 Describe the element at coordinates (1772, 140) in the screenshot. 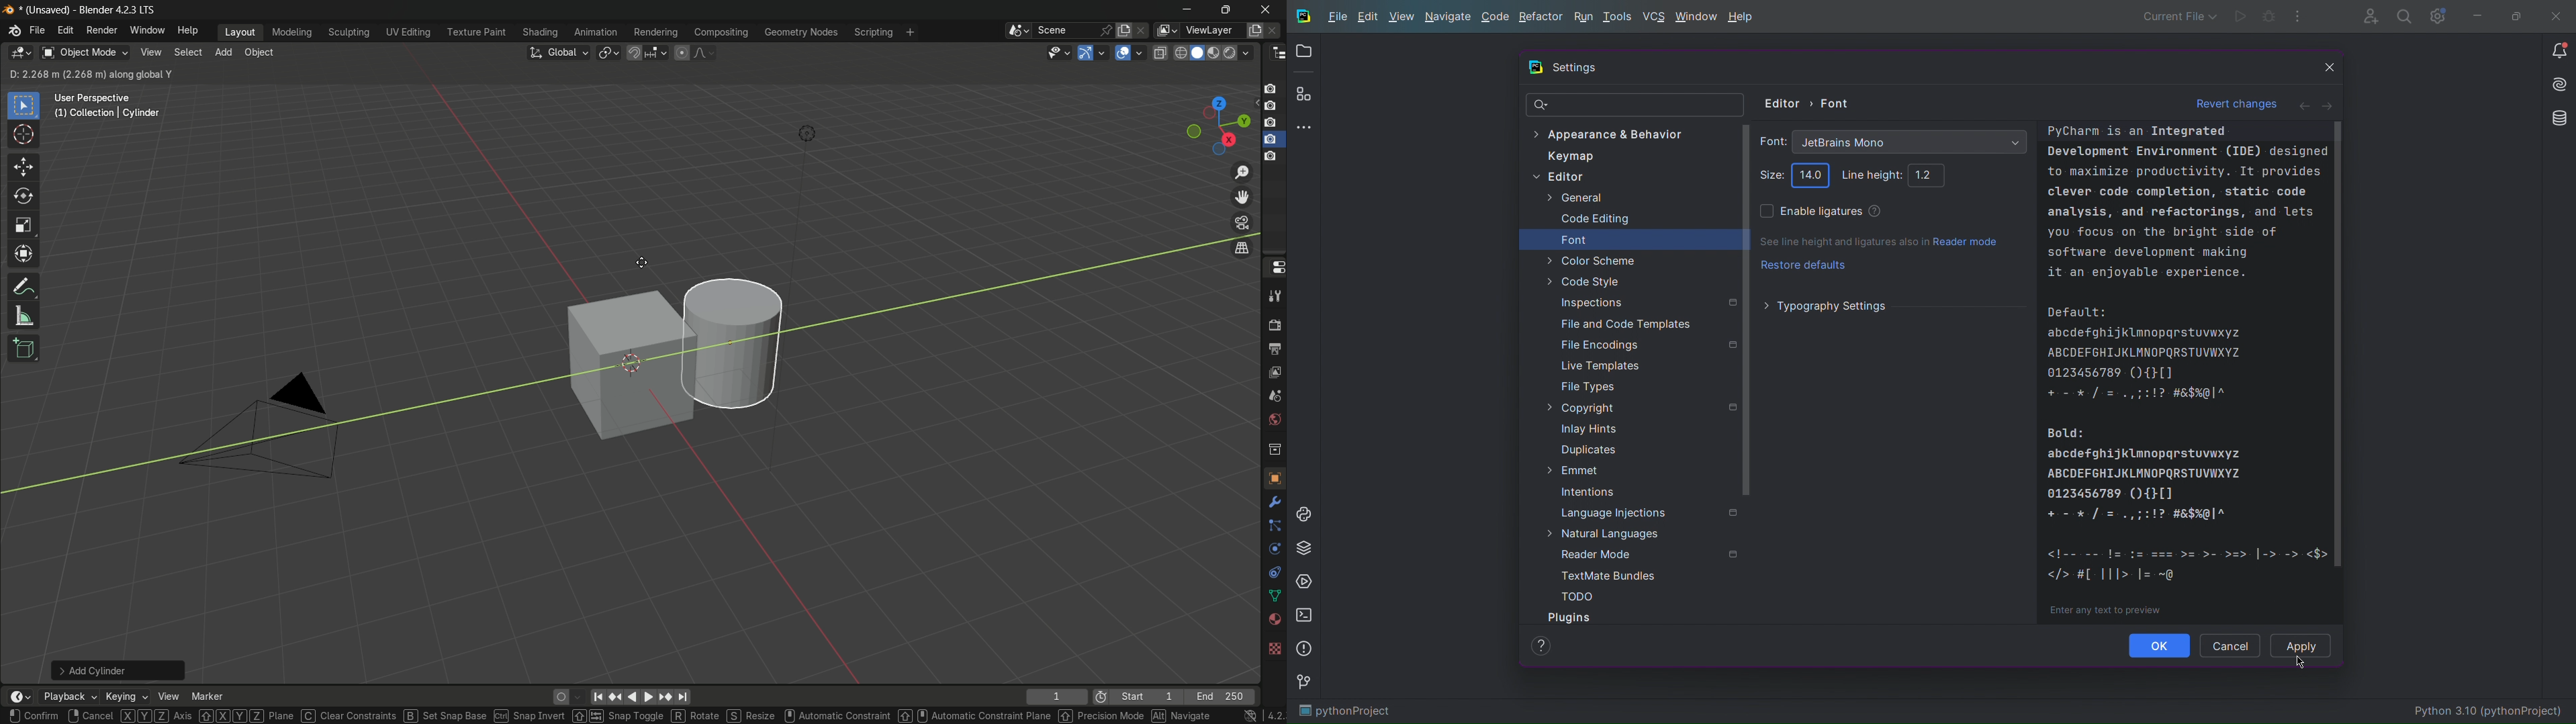

I see `Font` at that location.